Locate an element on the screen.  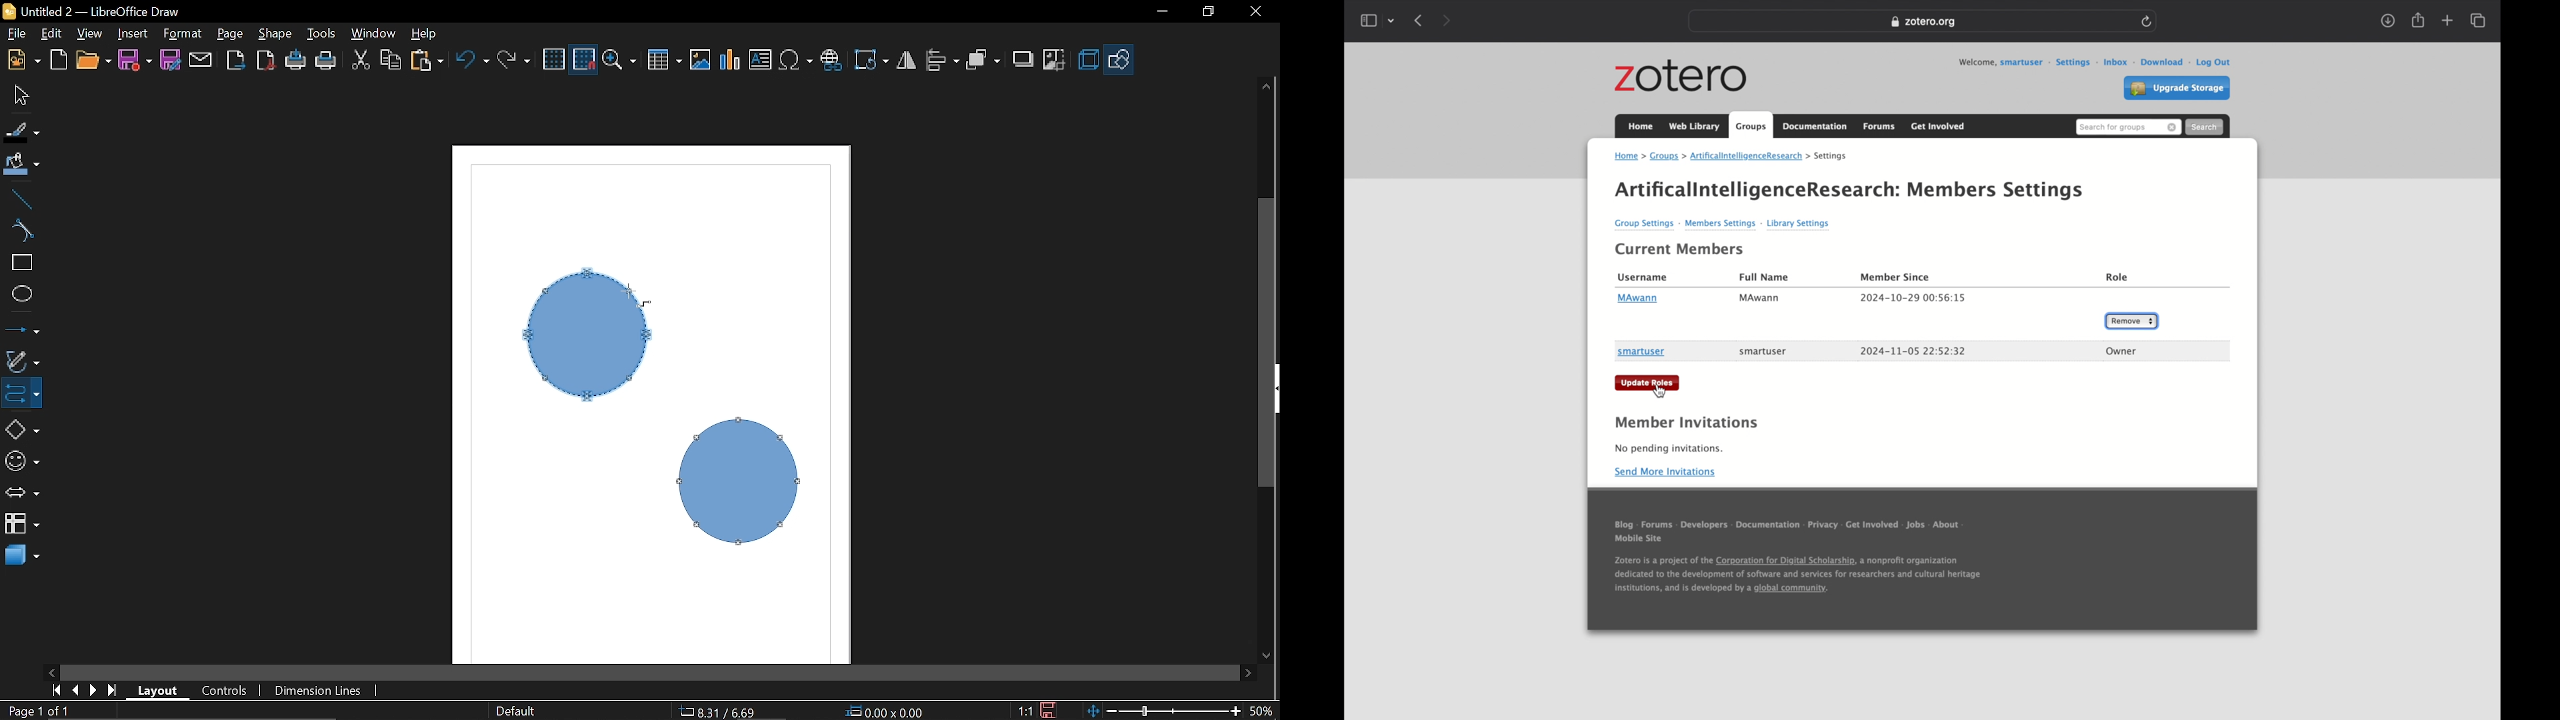
web address is located at coordinates (1922, 22).